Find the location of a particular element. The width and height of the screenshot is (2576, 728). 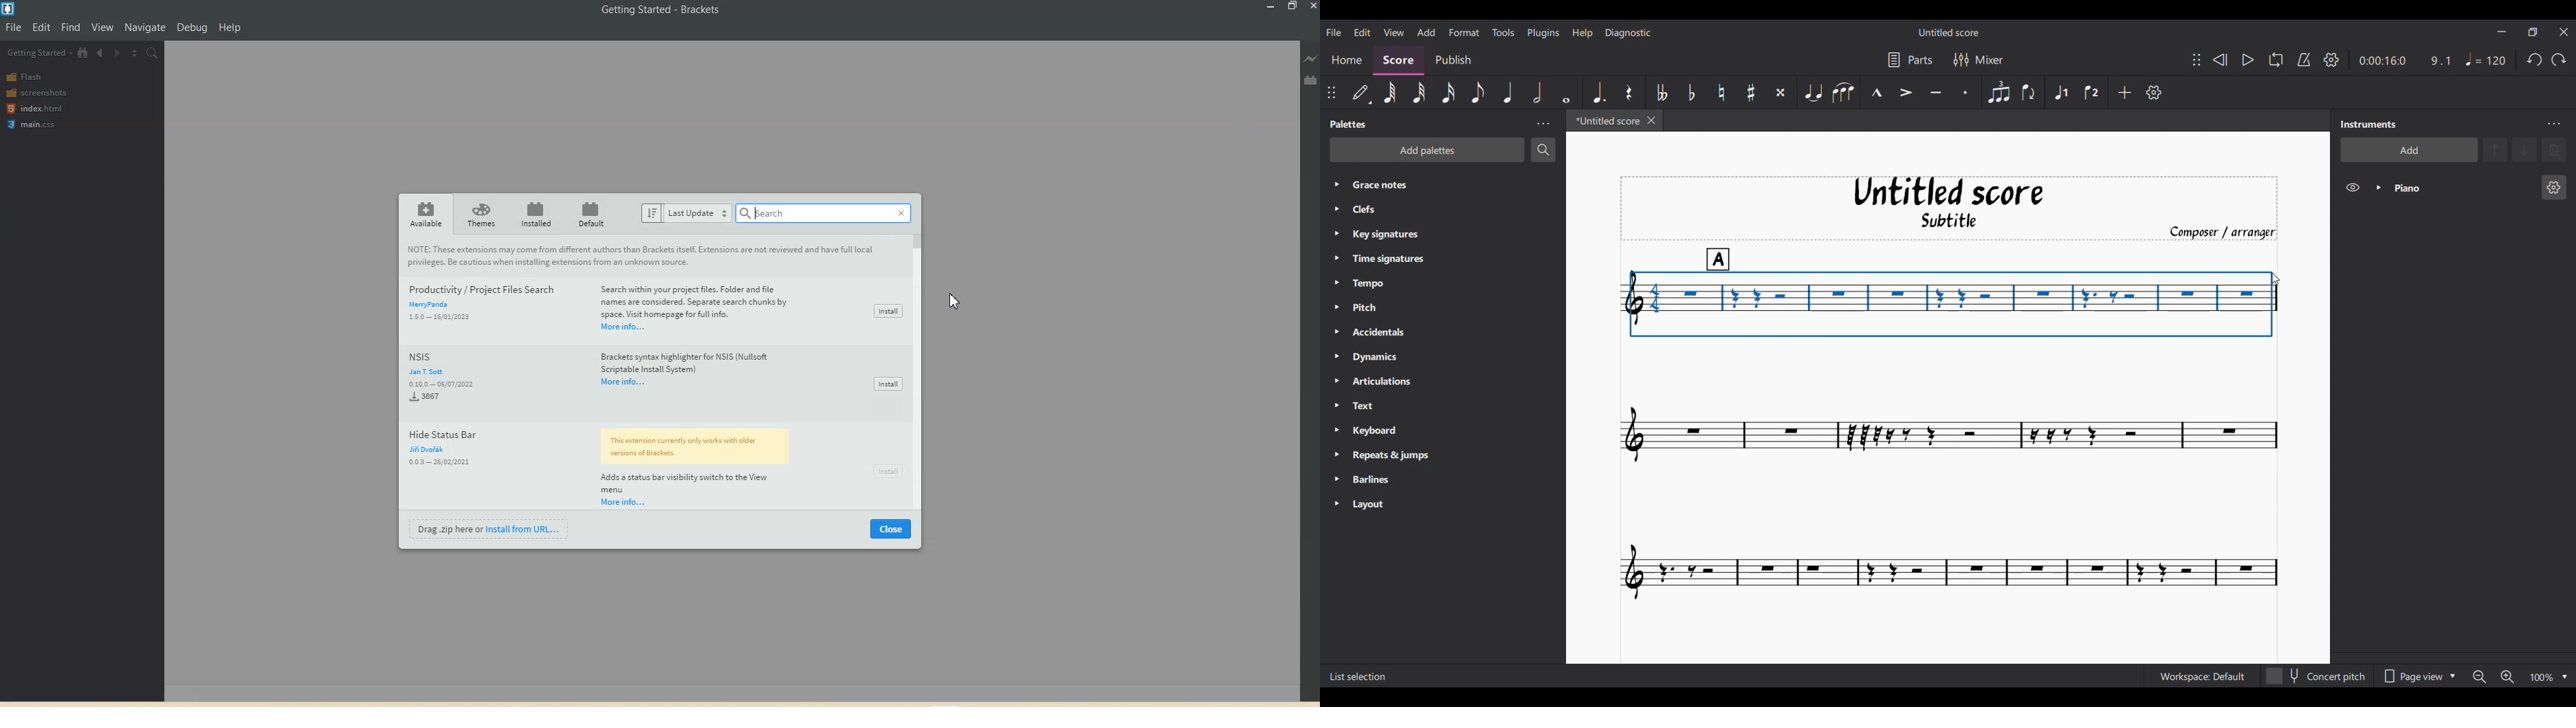

Panel title is located at coordinates (2372, 124).